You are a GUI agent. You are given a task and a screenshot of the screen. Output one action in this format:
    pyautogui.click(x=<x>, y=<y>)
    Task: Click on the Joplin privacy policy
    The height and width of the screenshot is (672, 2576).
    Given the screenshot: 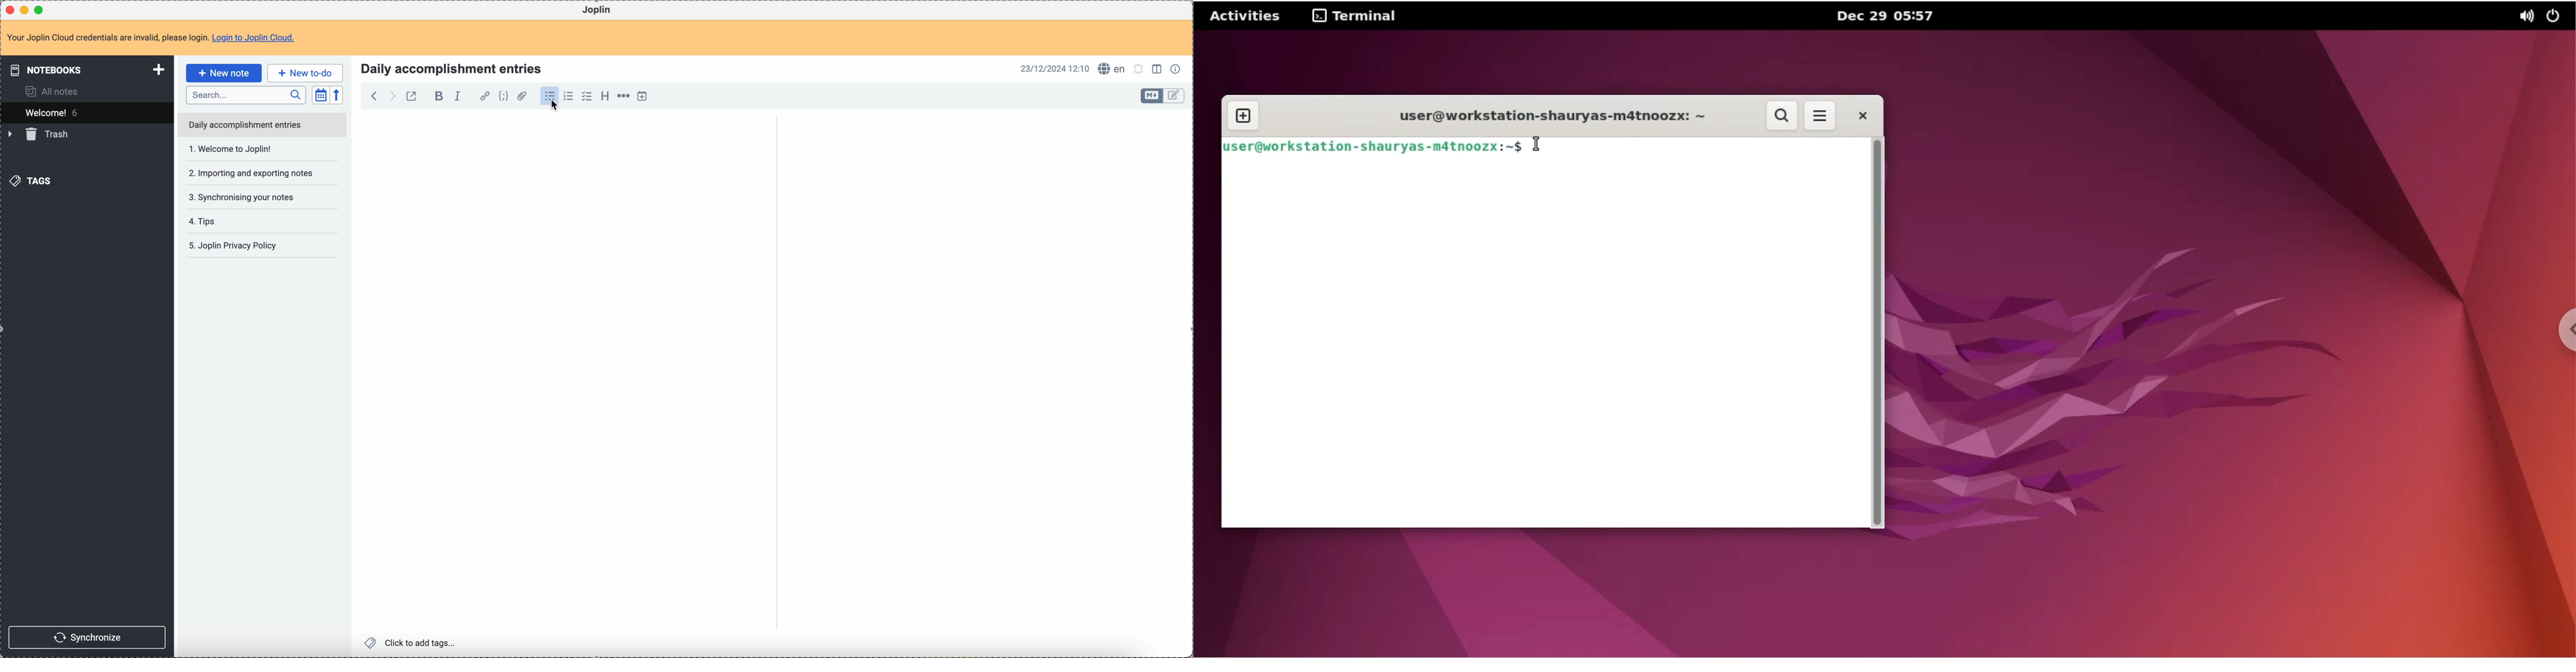 What is the action you would take?
    pyautogui.click(x=232, y=221)
    